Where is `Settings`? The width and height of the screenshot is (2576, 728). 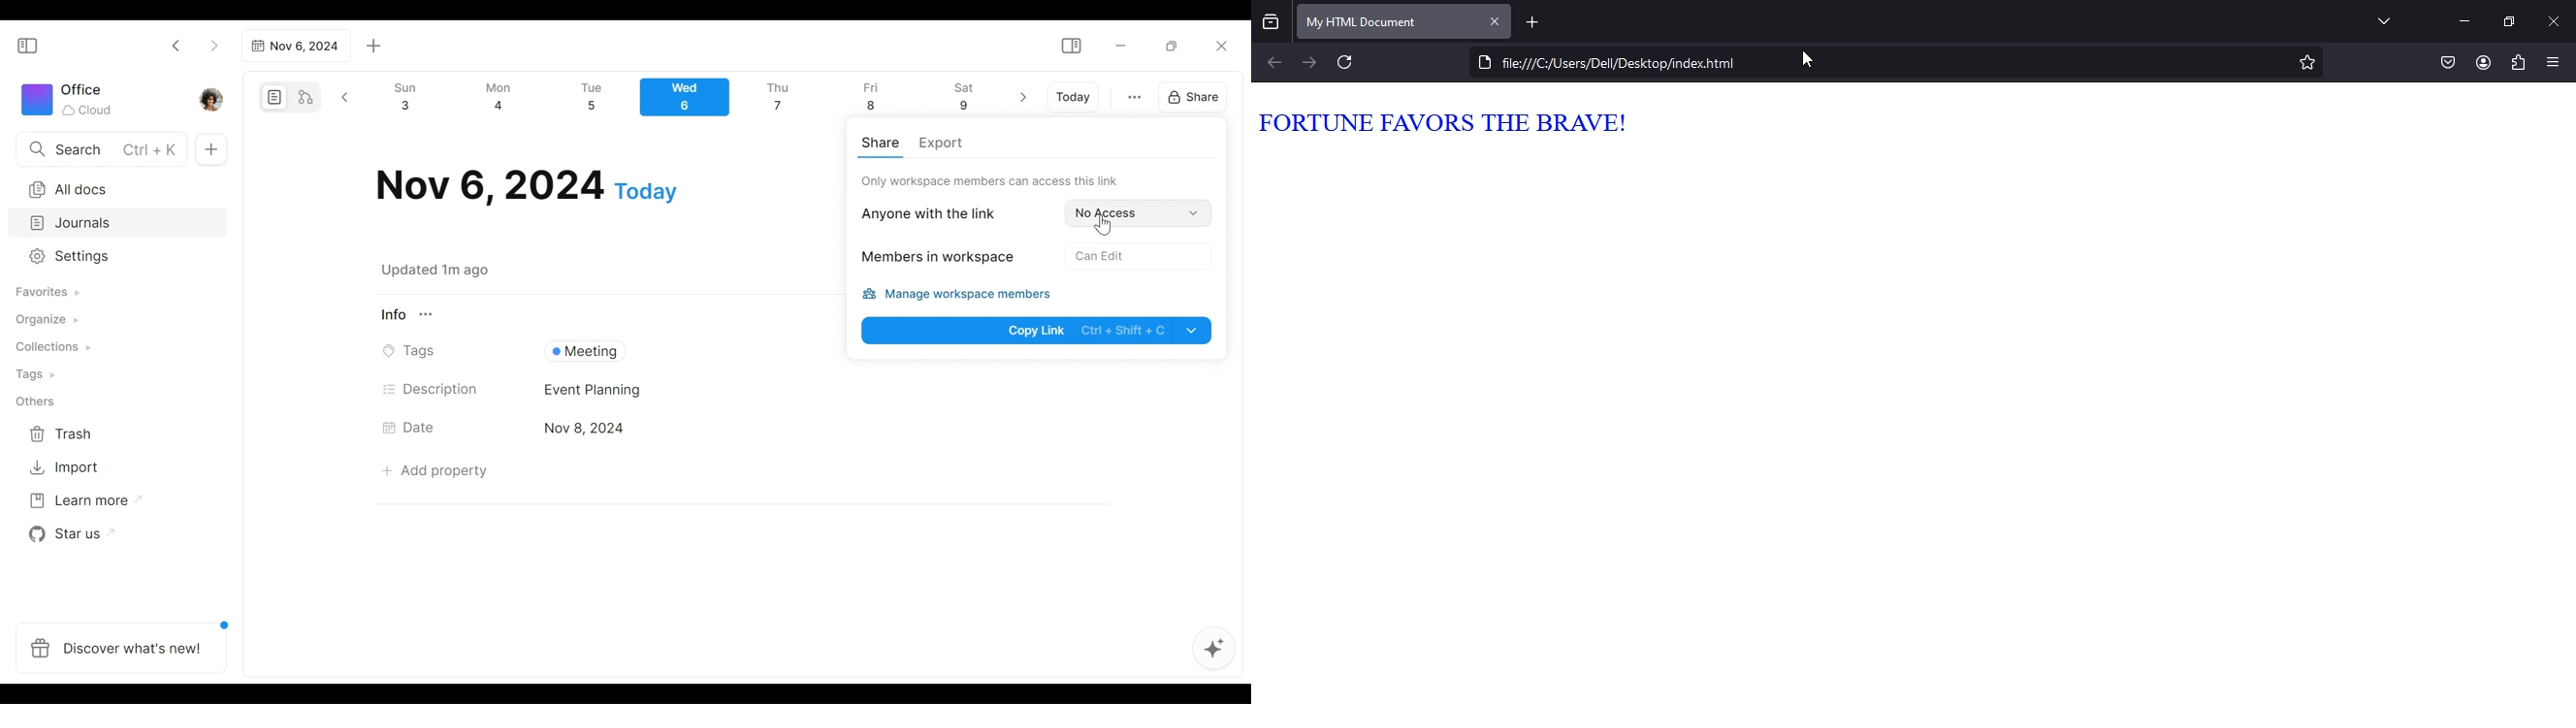 Settings is located at coordinates (108, 257).